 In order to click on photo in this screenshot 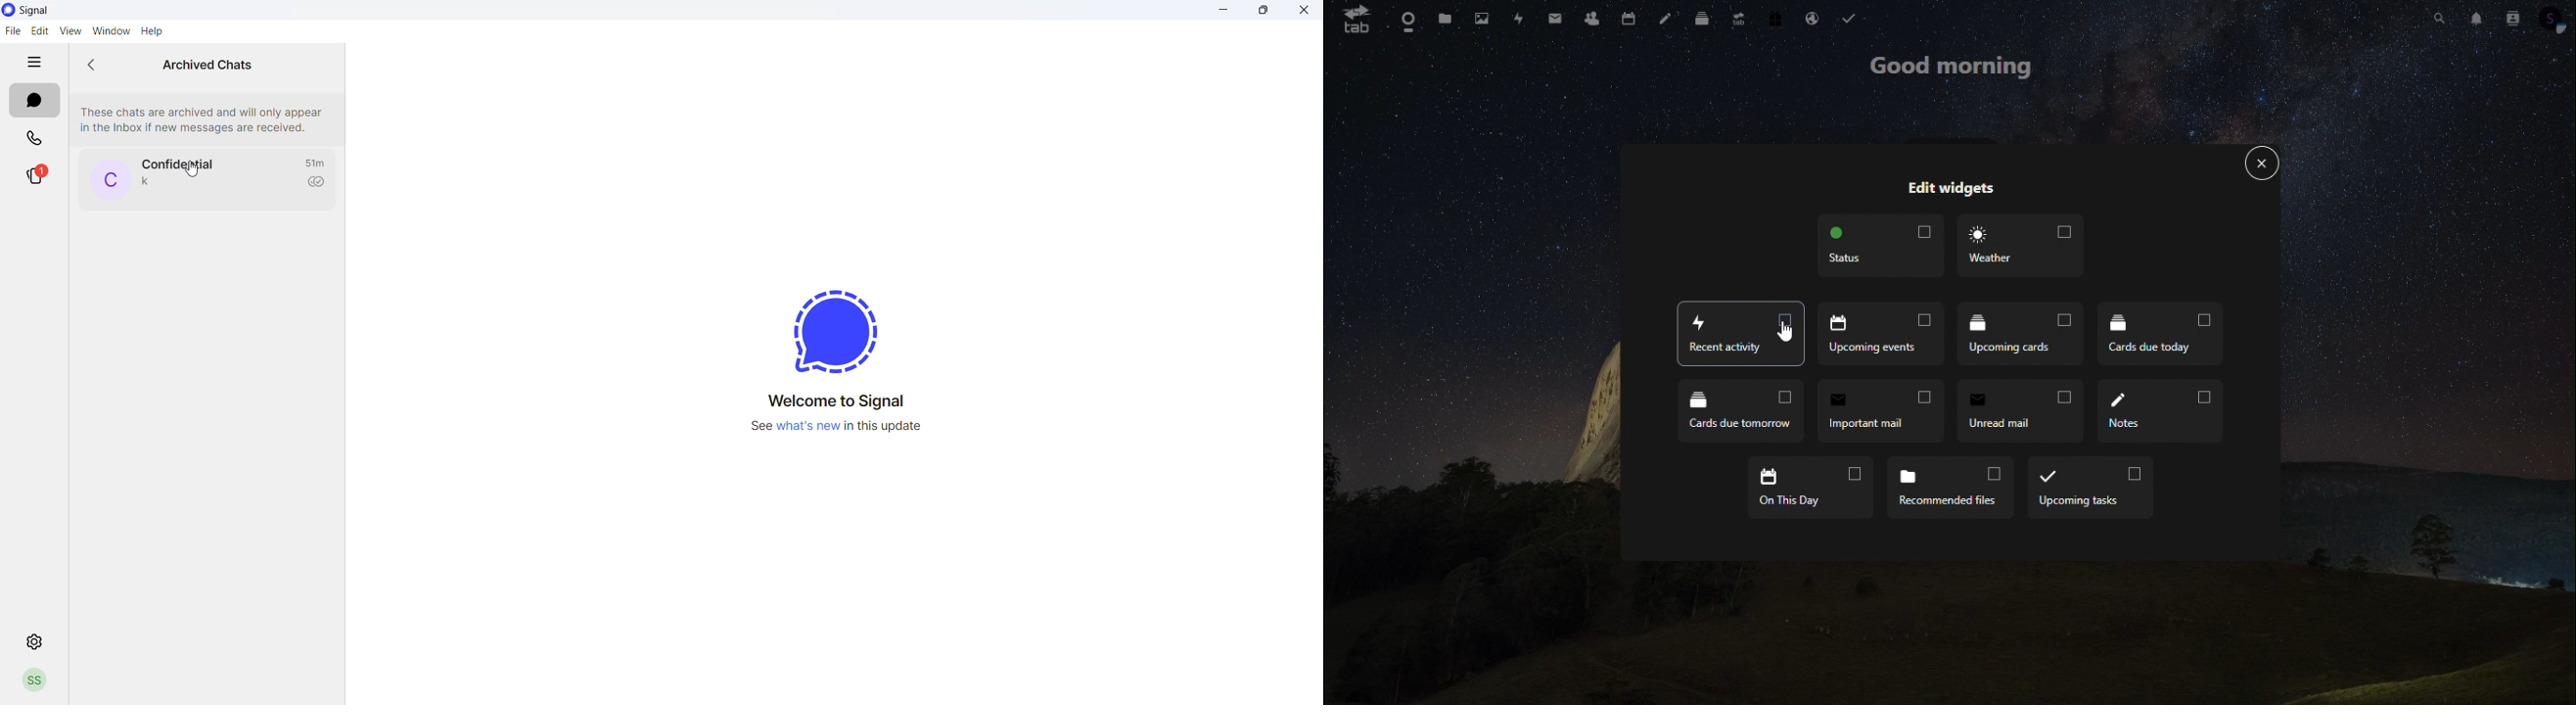, I will do `click(1482, 17)`.